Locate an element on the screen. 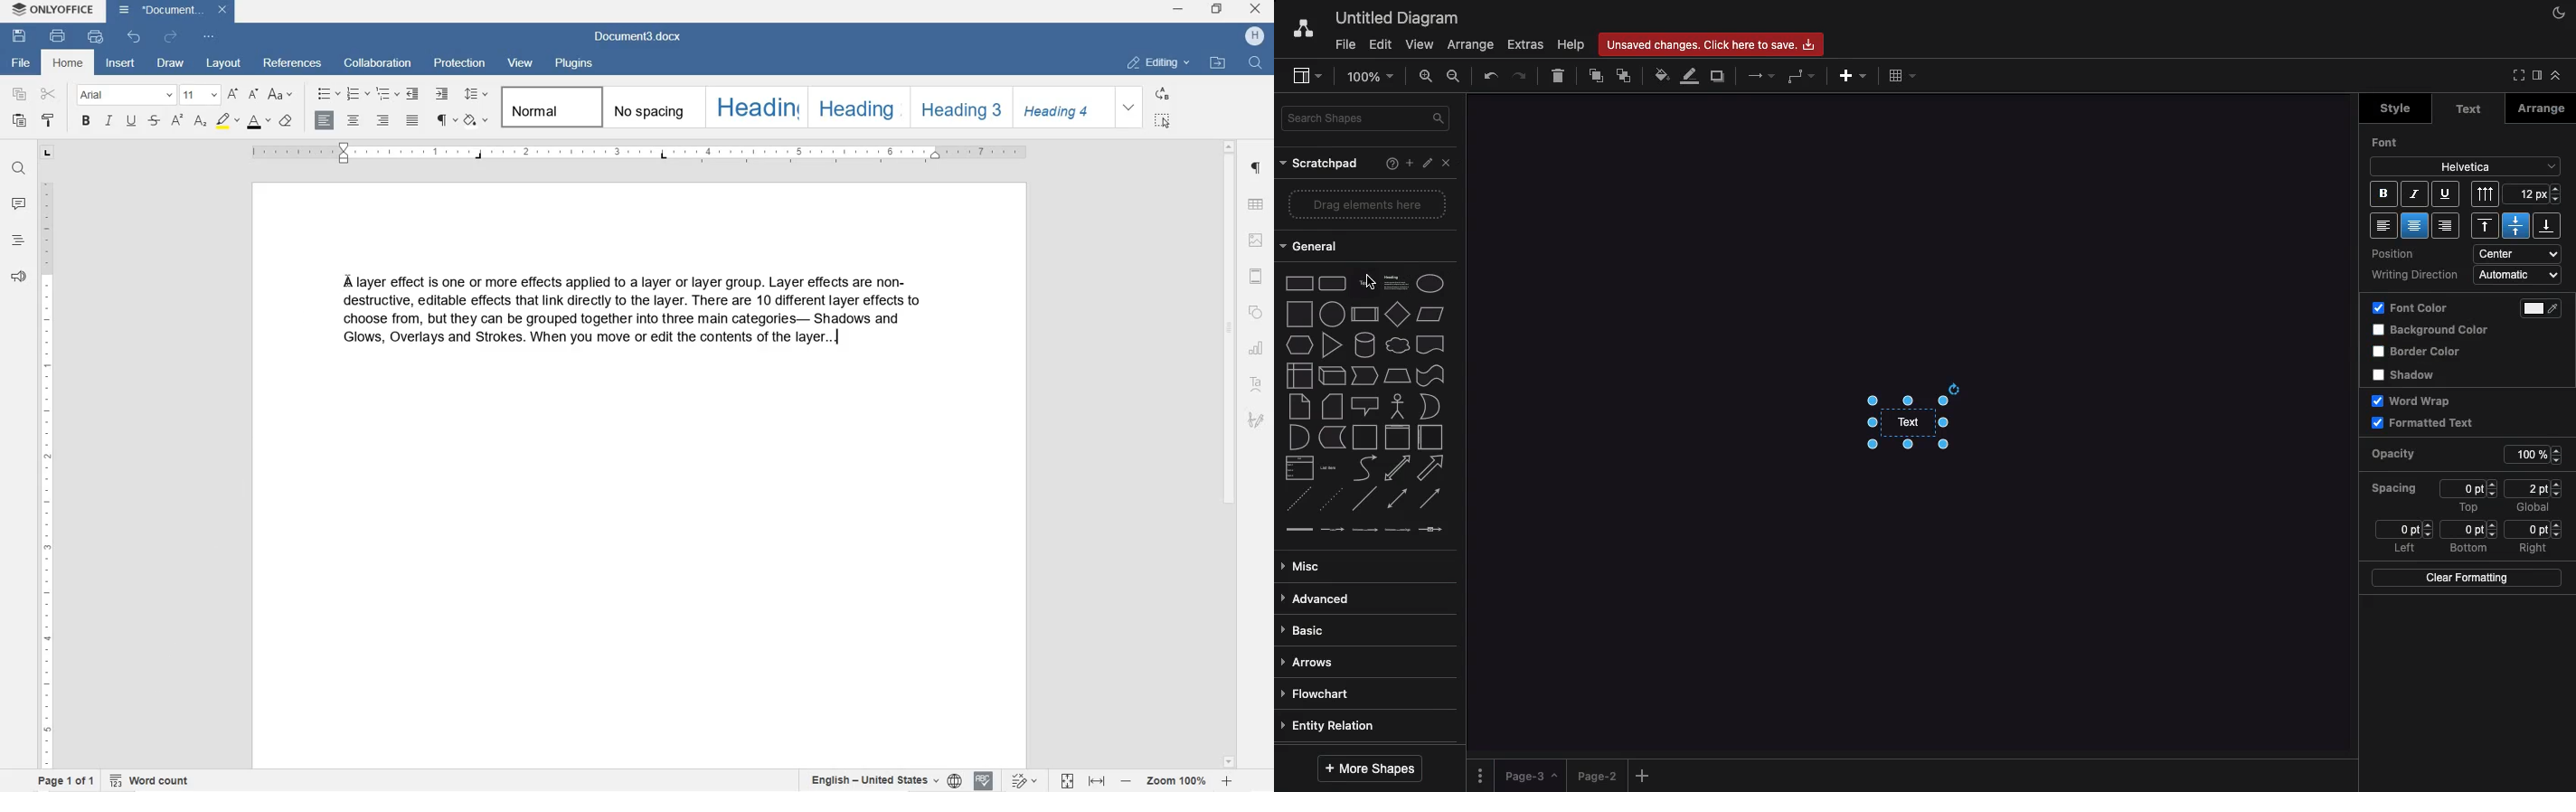  Helvetica - Style is located at coordinates (2465, 167).